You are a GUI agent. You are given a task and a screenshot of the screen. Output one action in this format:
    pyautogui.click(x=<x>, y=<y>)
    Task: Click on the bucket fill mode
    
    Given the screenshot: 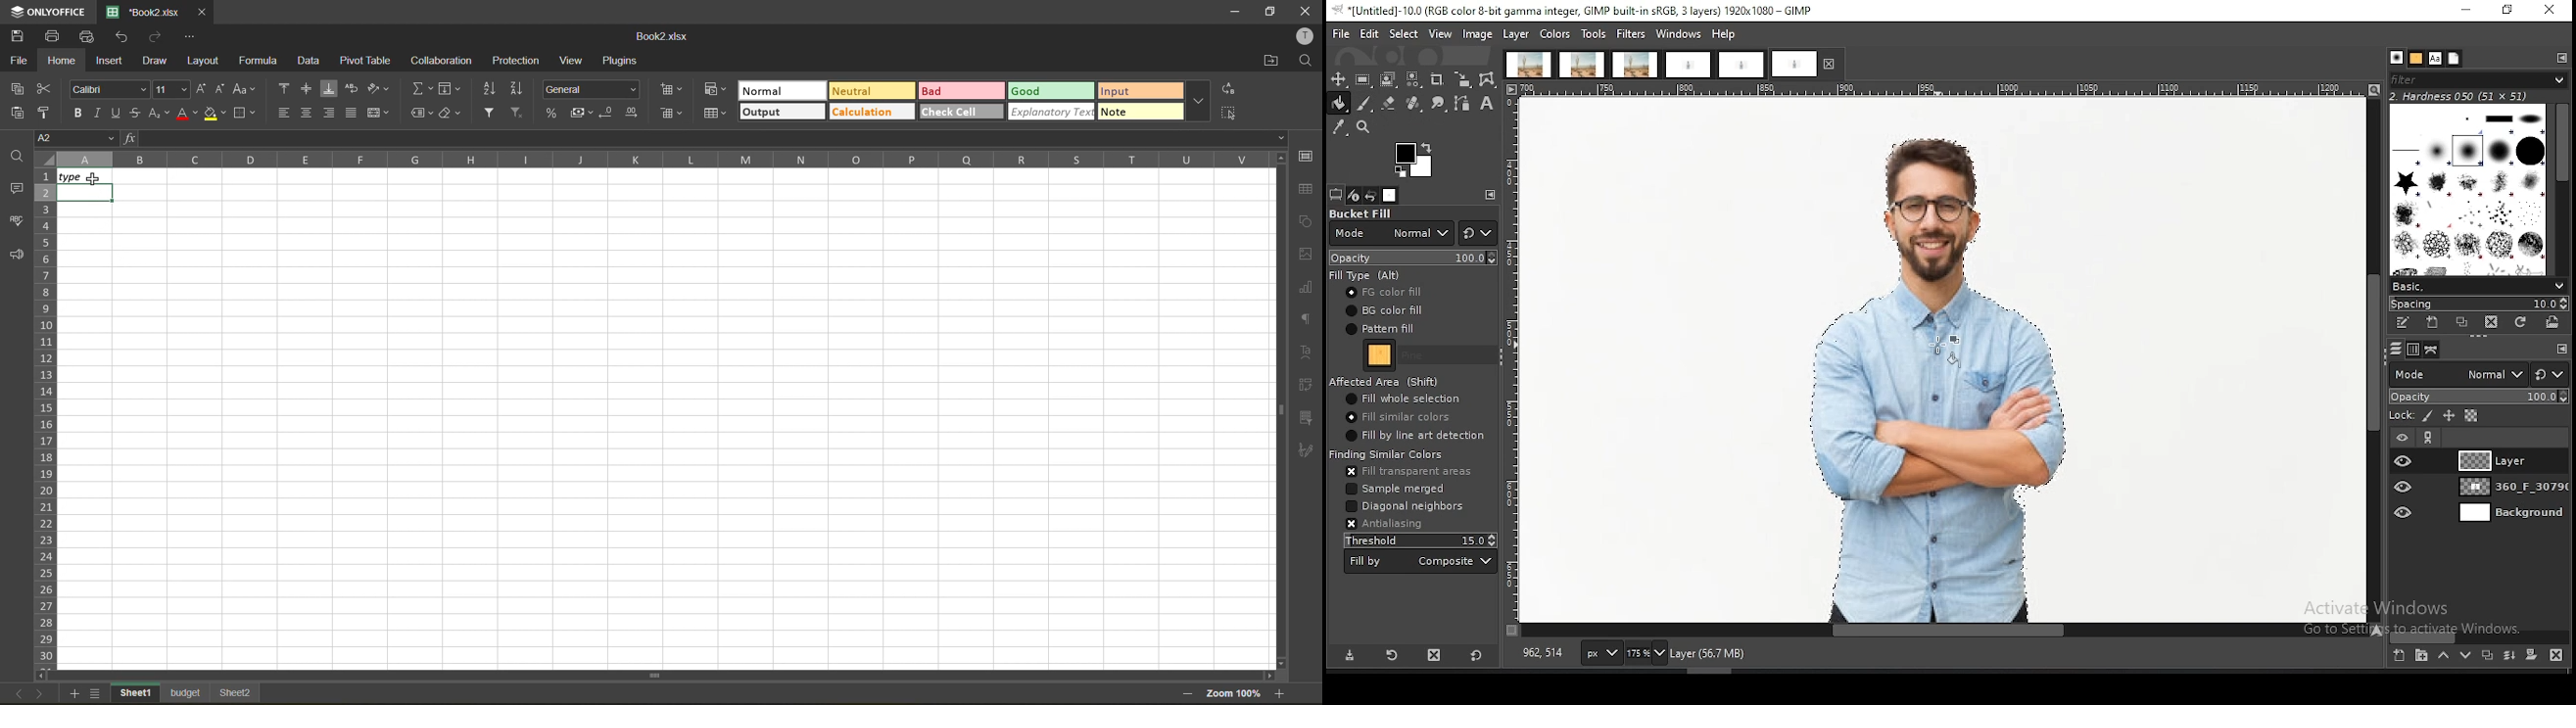 What is the action you would take?
    pyautogui.click(x=1392, y=227)
    